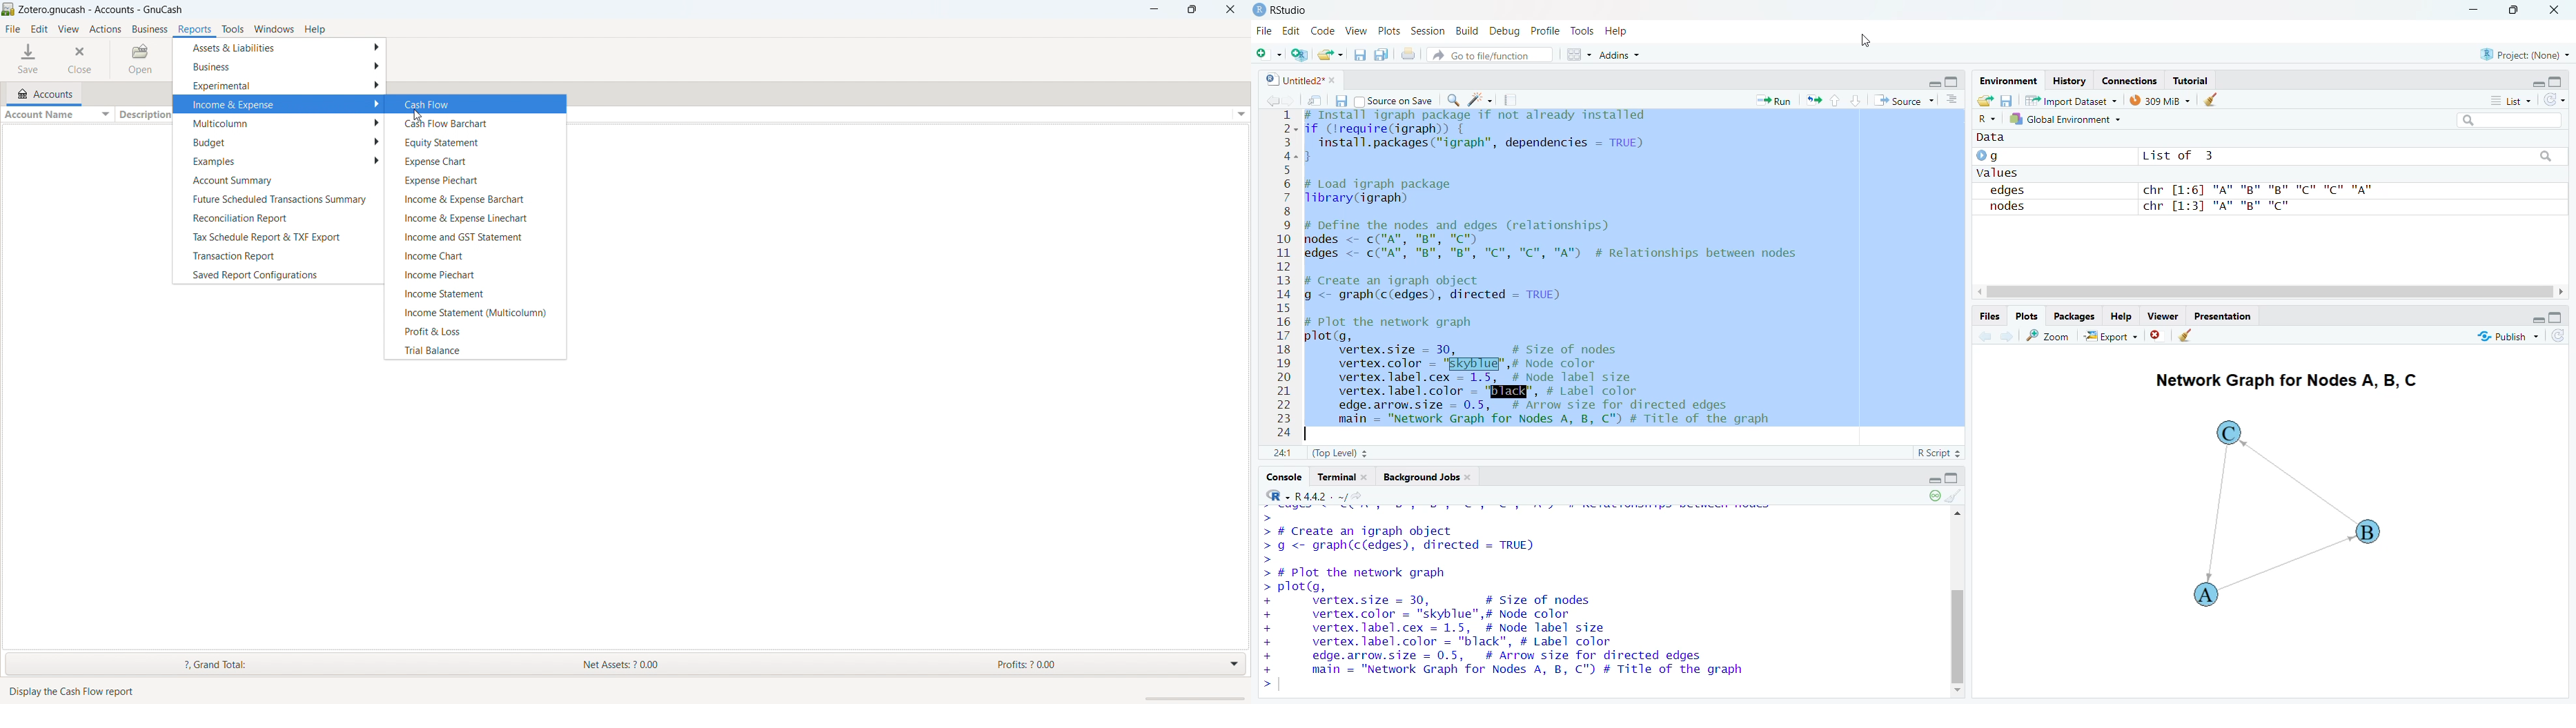 This screenshot has height=728, width=2576. I want to click on trial balance, so click(474, 350).